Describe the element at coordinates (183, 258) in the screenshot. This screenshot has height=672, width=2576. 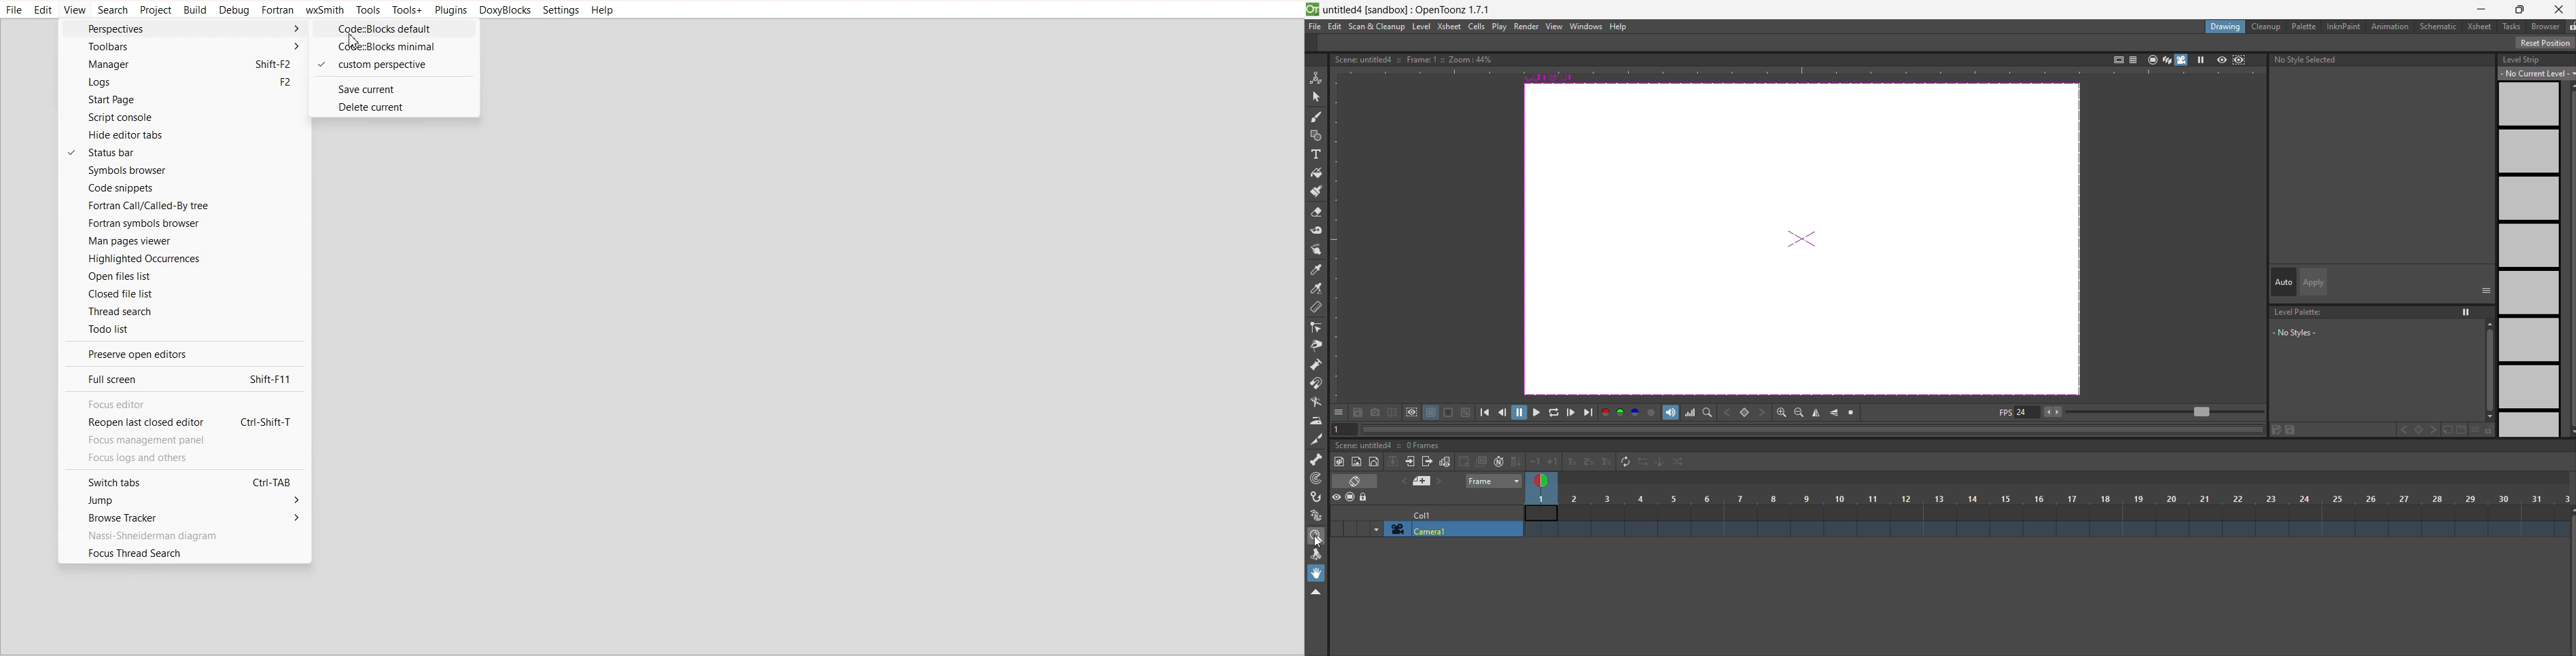
I see `Highlighted Occurrences` at that location.